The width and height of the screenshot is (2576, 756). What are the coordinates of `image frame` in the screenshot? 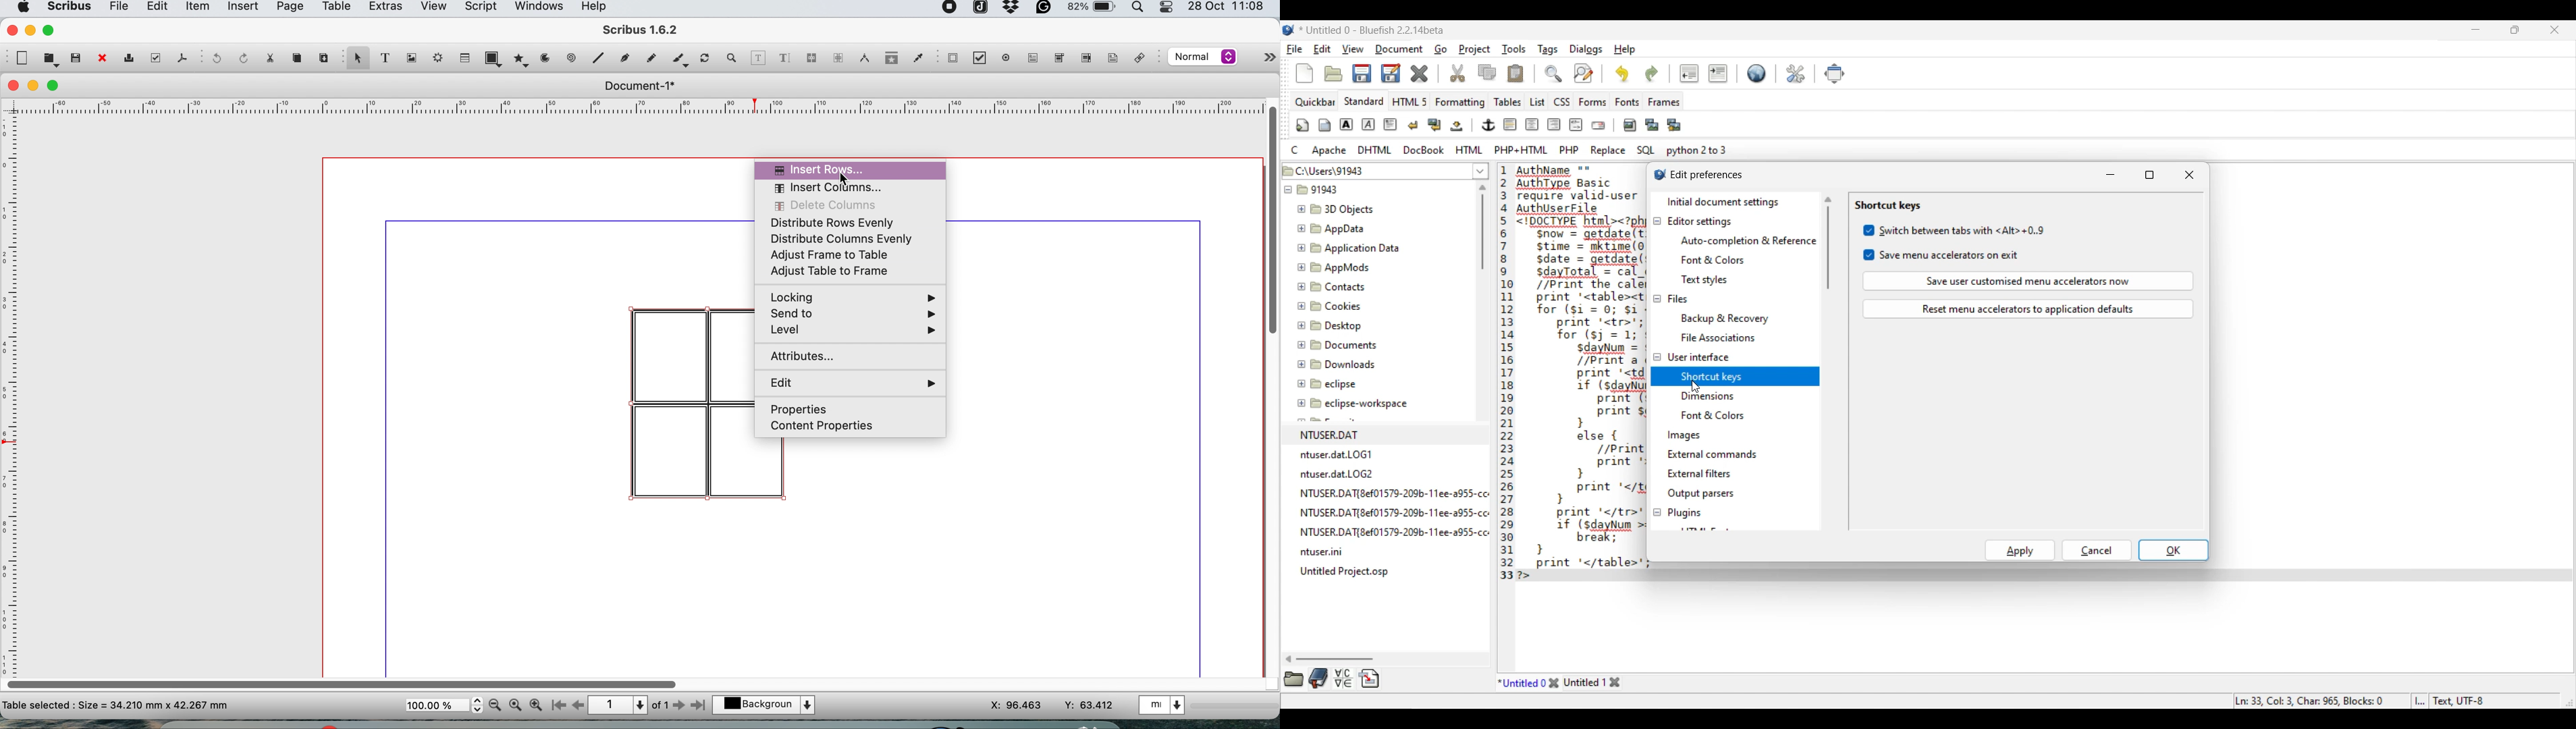 It's located at (409, 58).